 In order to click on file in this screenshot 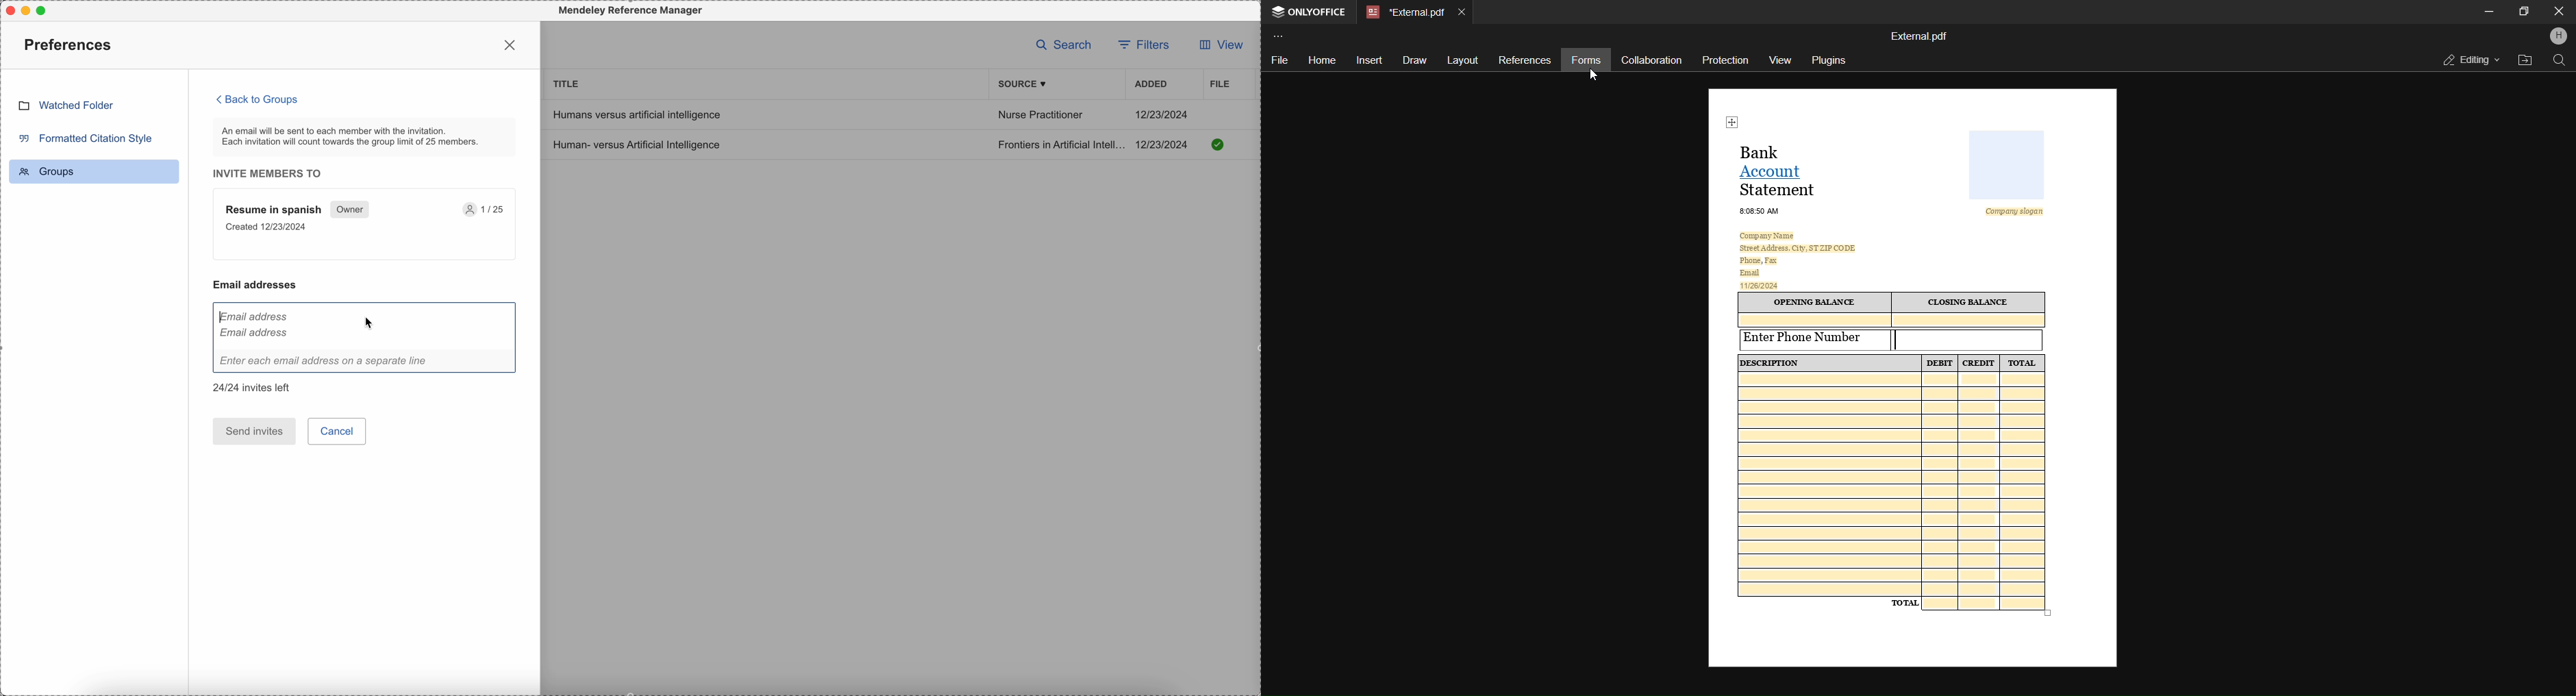, I will do `click(1219, 84)`.